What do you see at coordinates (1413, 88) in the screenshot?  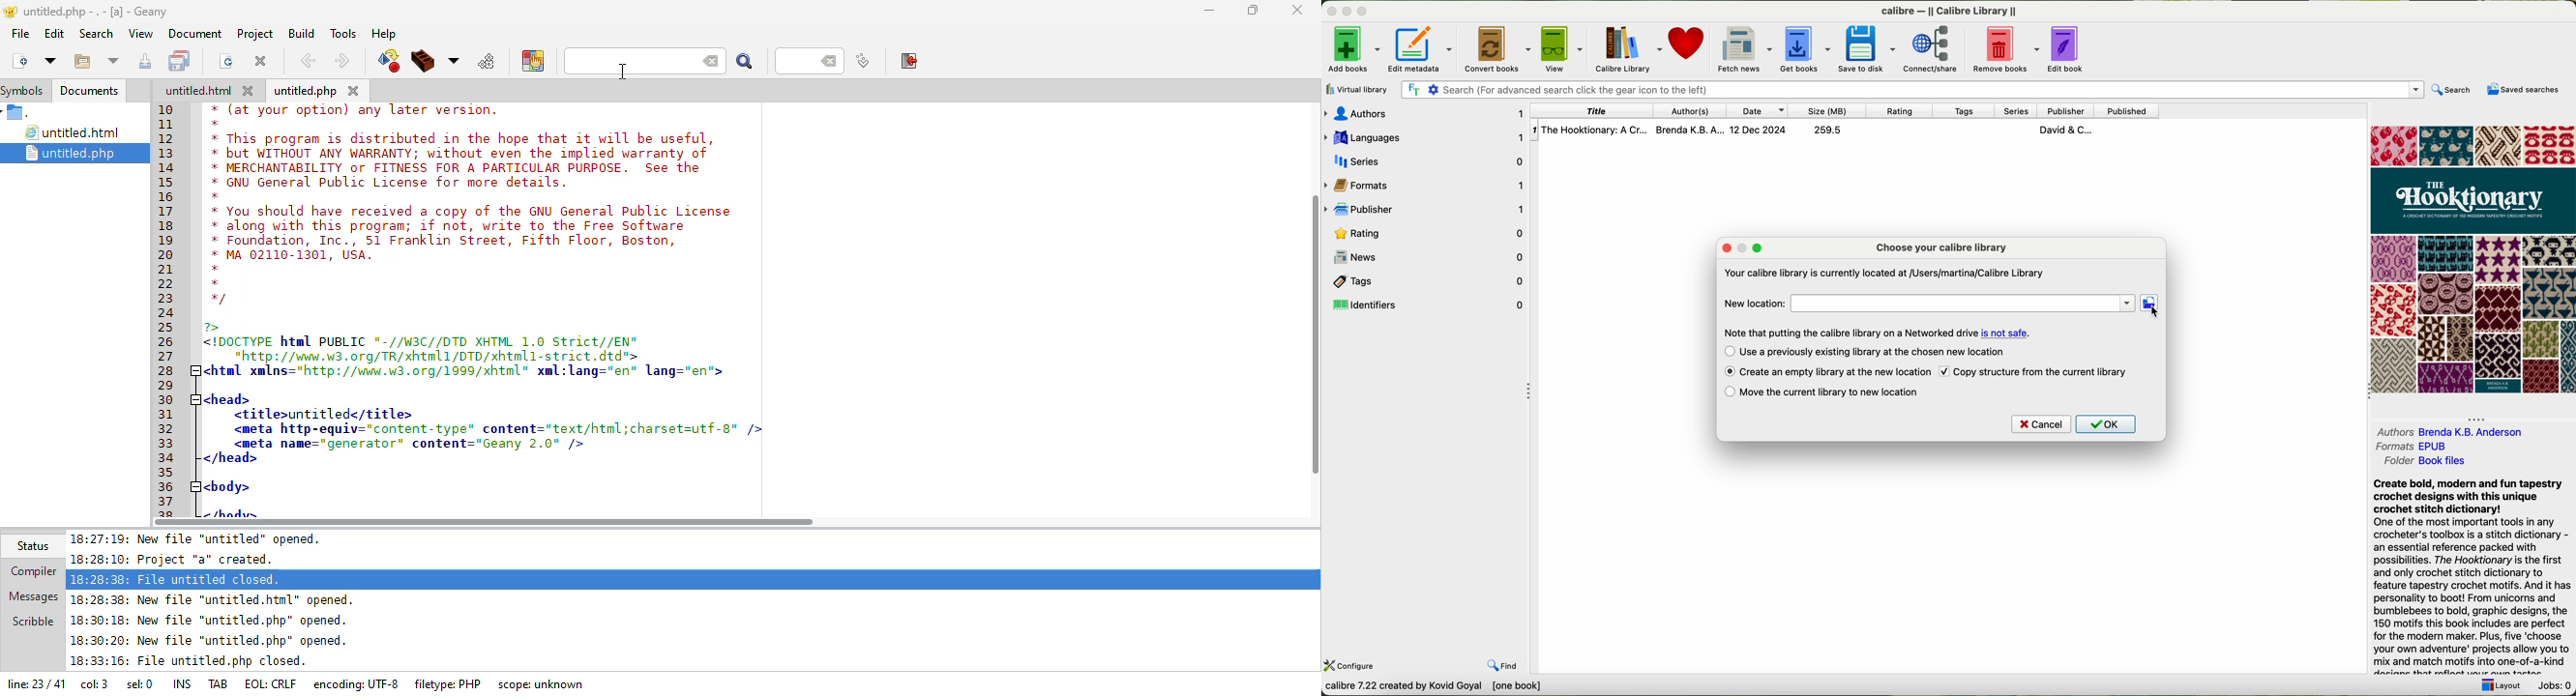 I see `Find the text` at bounding box center [1413, 88].